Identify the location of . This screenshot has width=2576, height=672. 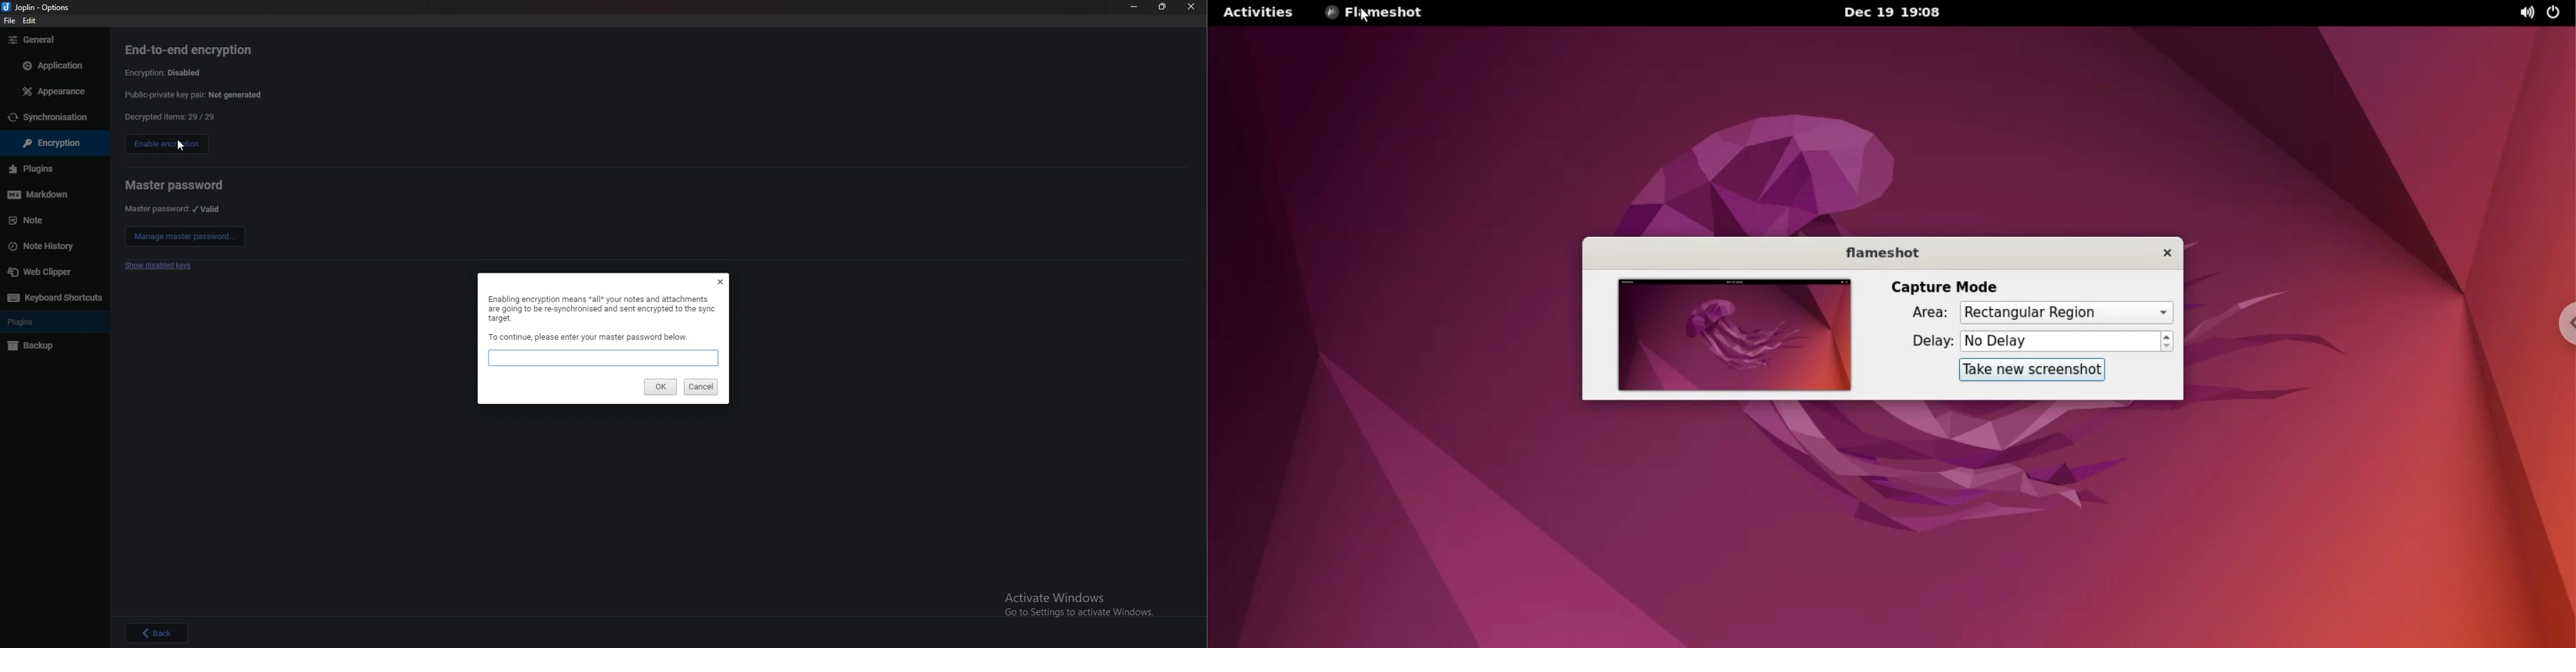
(47, 118).